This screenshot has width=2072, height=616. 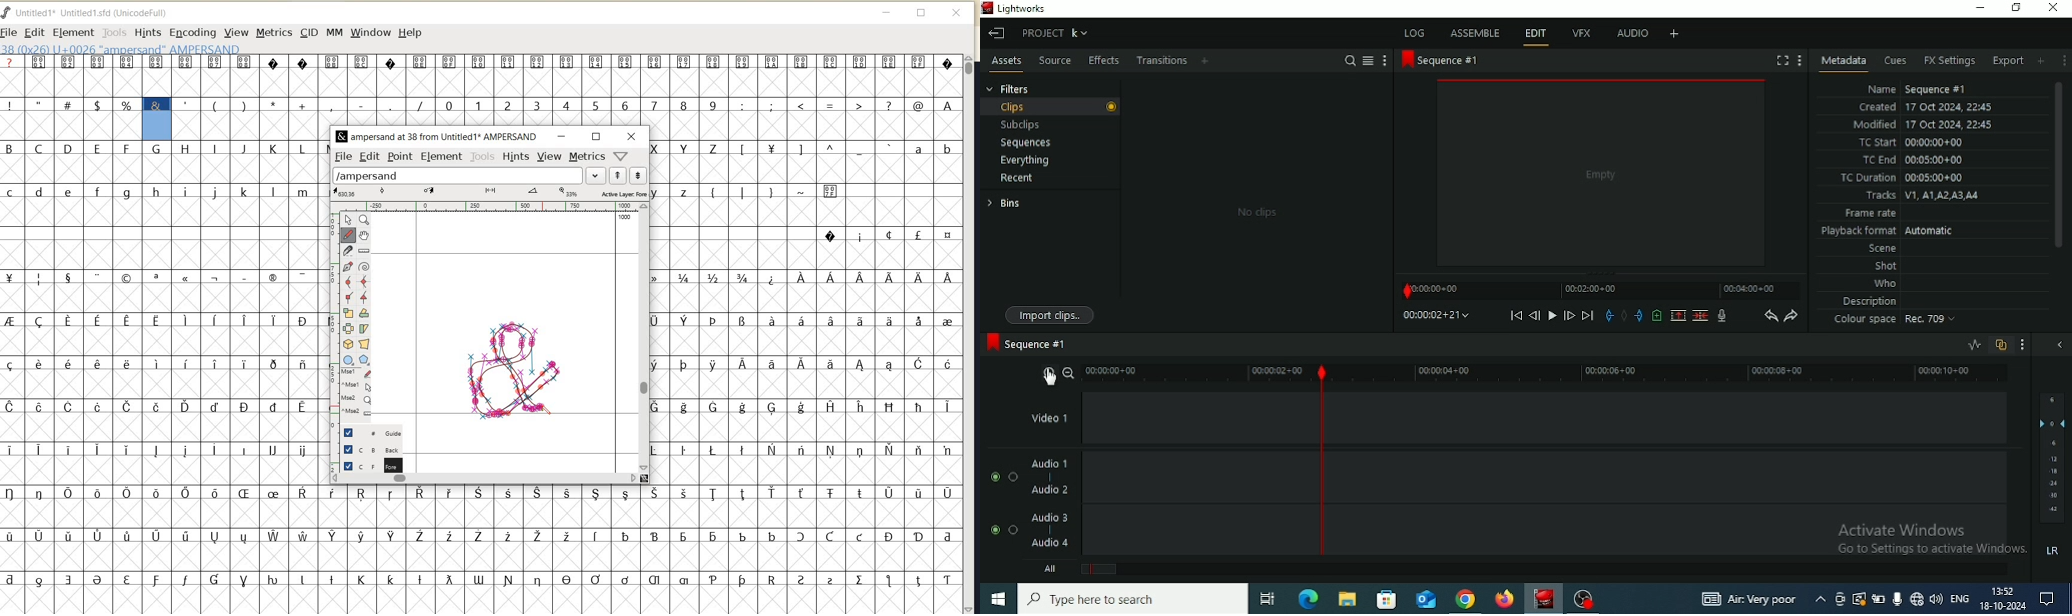 I want to click on , so click(x=349, y=360).